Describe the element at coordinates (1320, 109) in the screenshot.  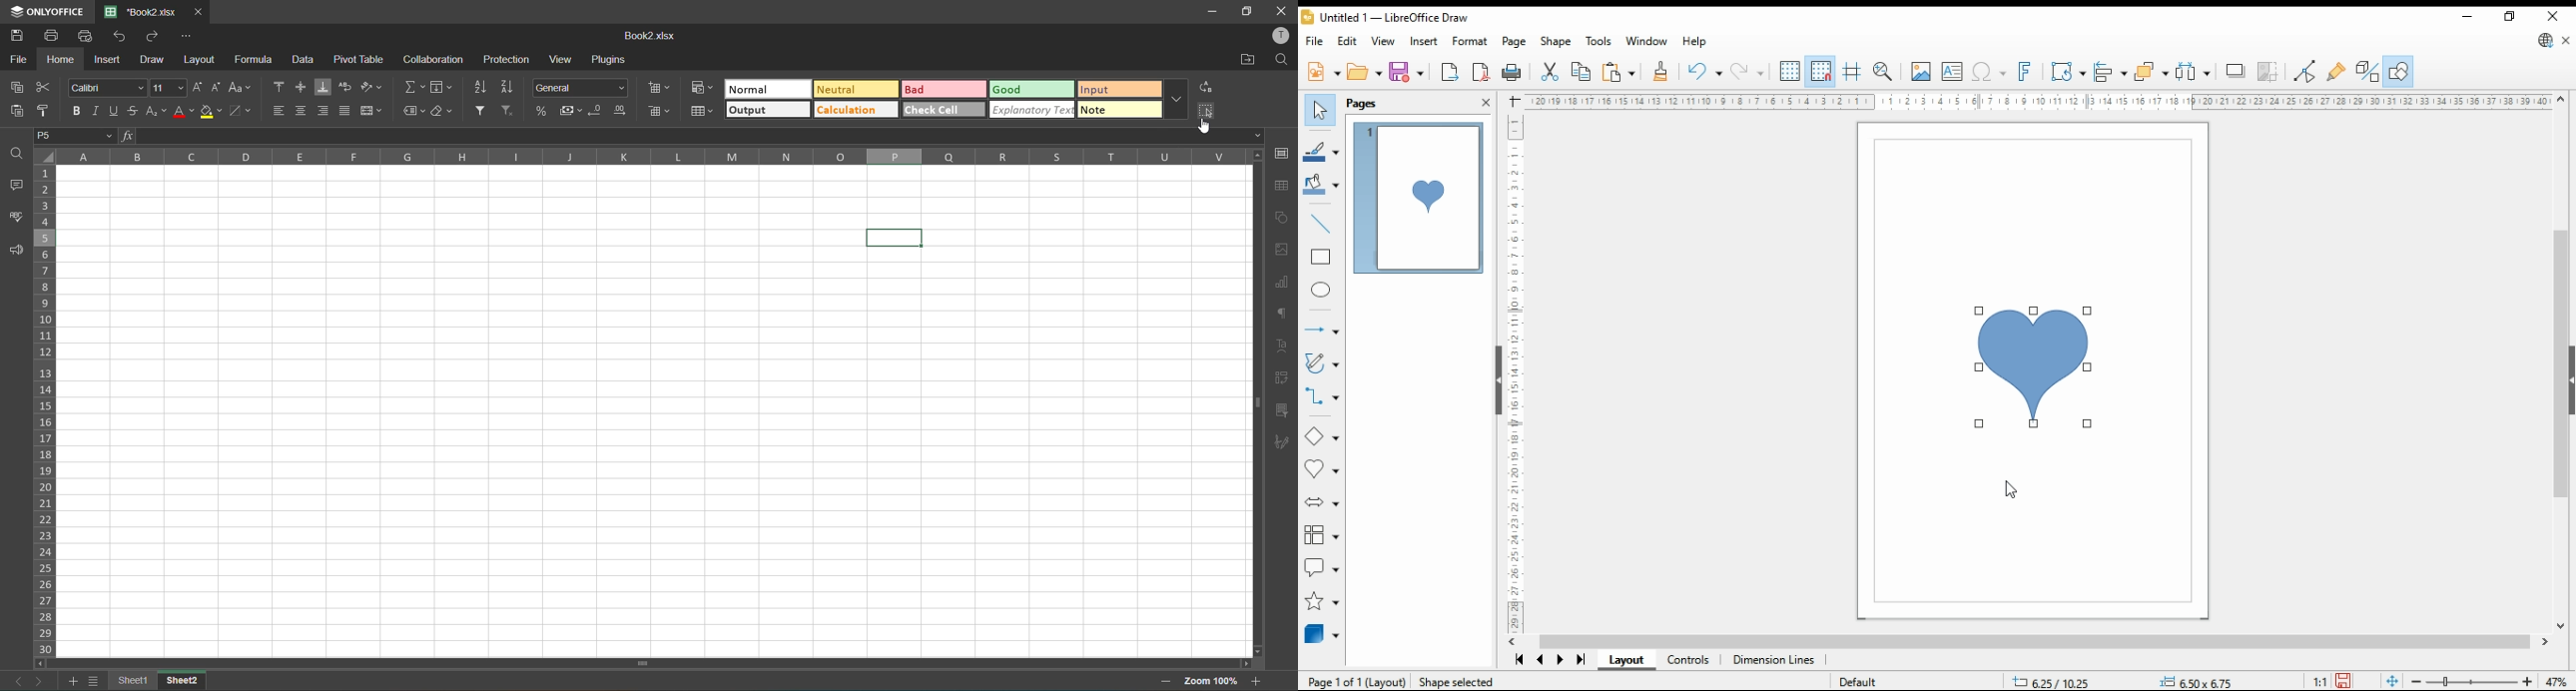
I see `select` at that location.